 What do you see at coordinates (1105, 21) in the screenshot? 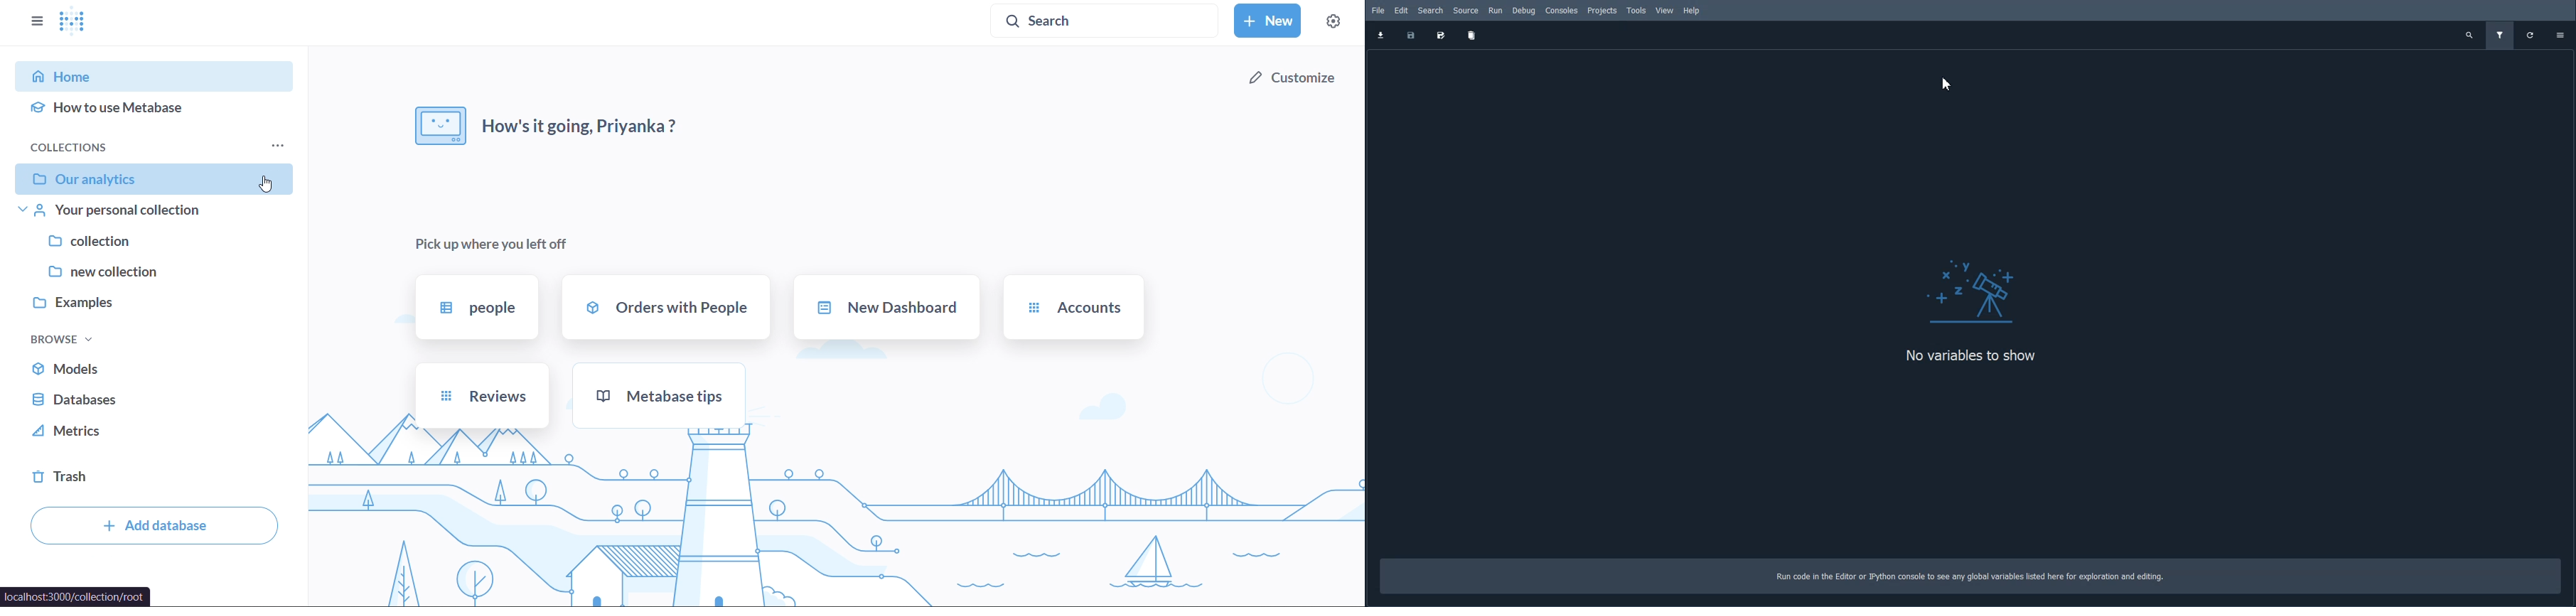
I see `search` at bounding box center [1105, 21].